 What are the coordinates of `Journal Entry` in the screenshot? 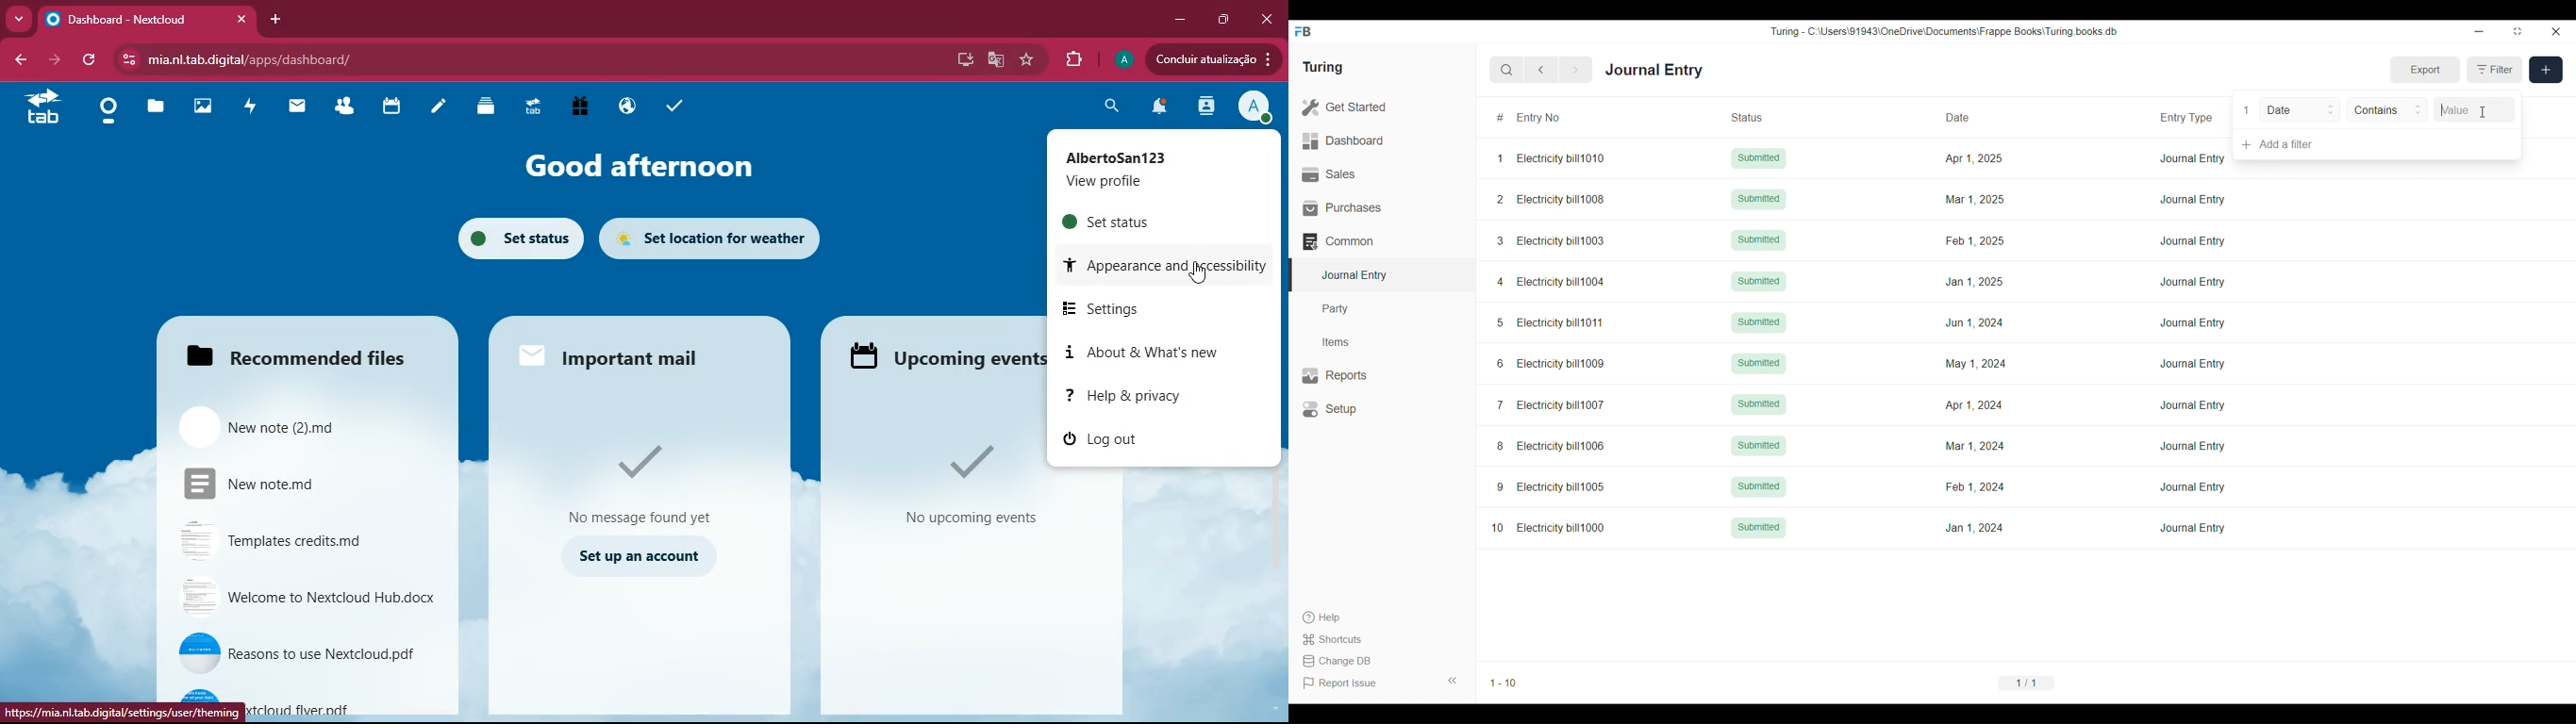 It's located at (2193, 281).